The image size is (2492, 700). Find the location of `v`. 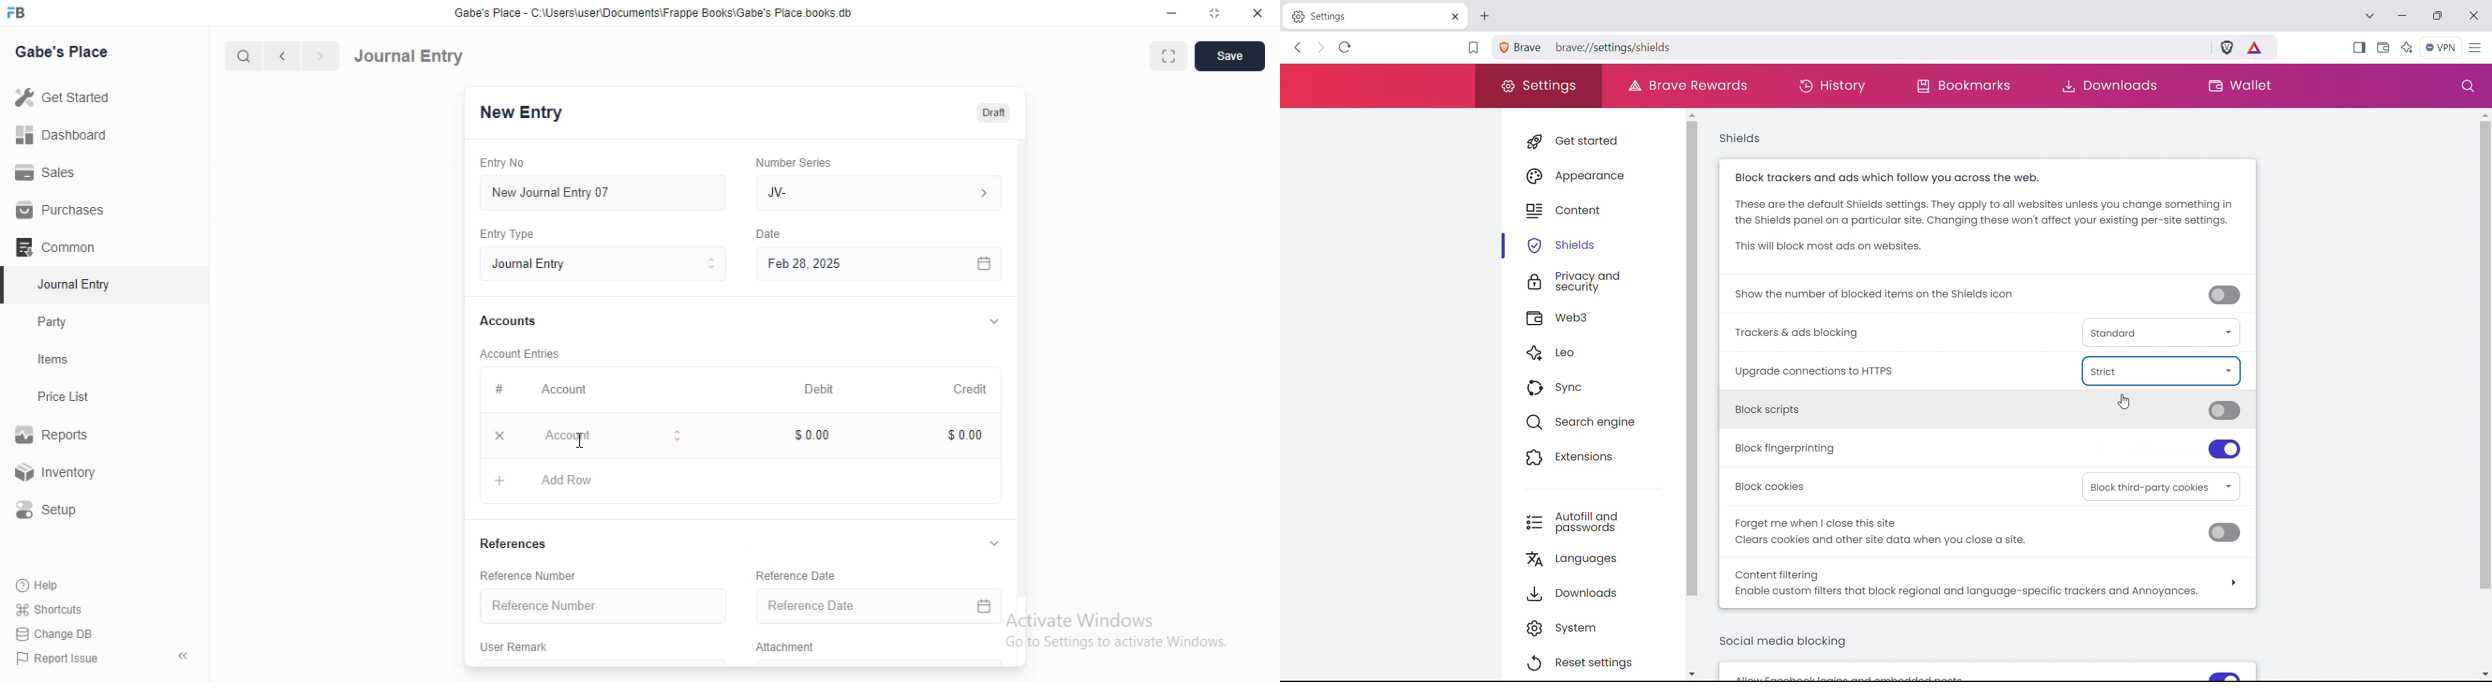

v is located at coordinates (997, 542).